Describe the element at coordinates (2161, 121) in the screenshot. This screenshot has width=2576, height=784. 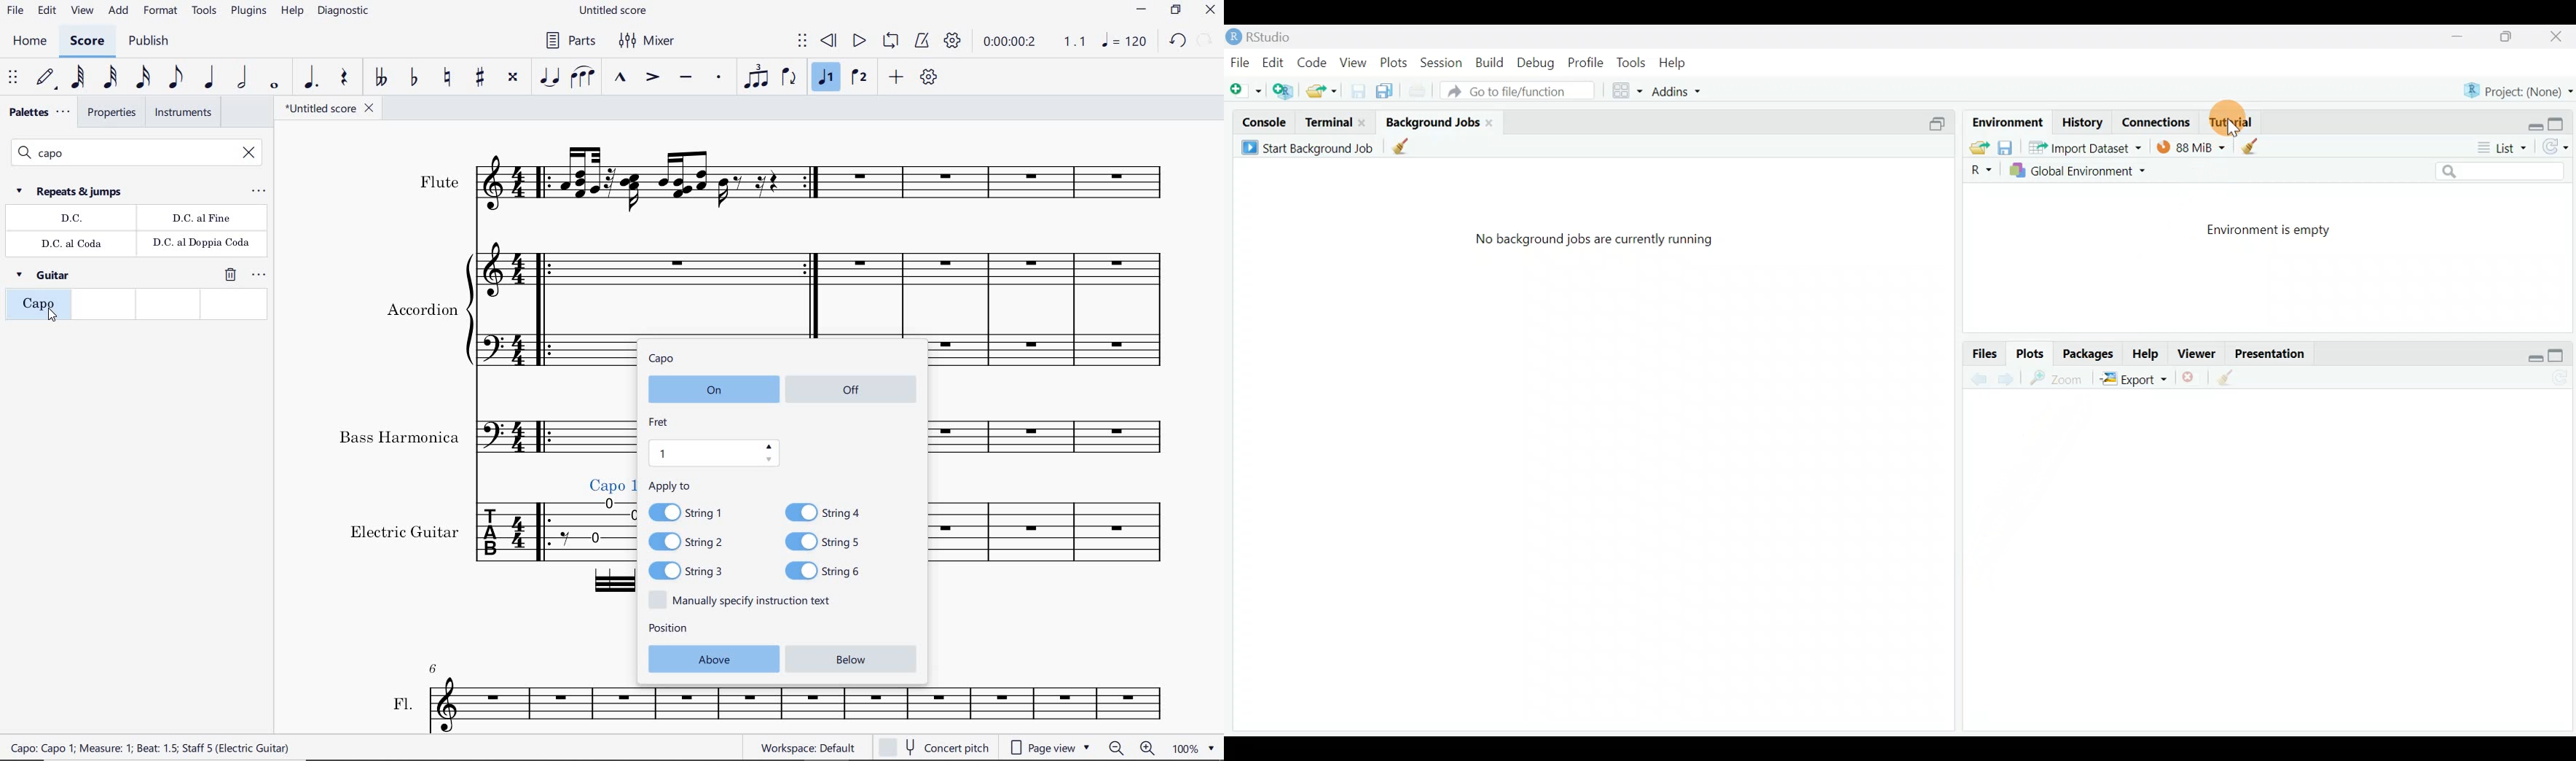
I see `Connections` at that location.